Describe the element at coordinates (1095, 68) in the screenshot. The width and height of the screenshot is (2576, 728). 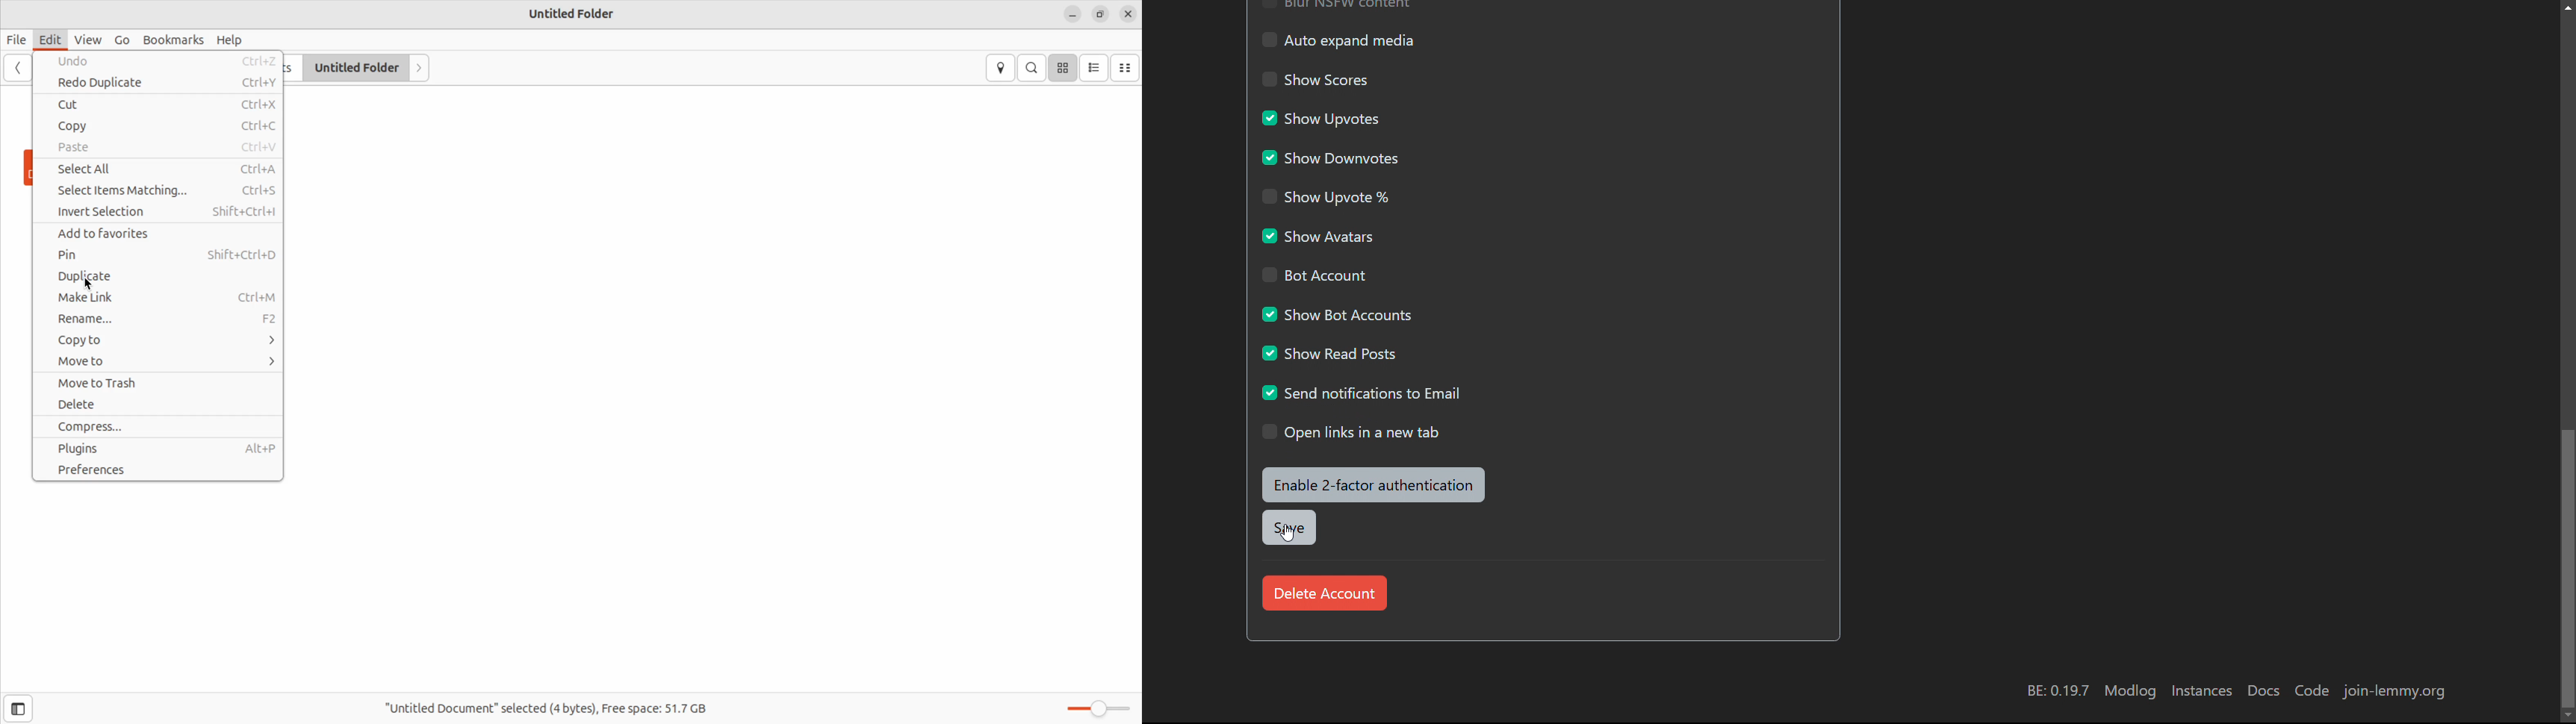
I see `list view` at that location.